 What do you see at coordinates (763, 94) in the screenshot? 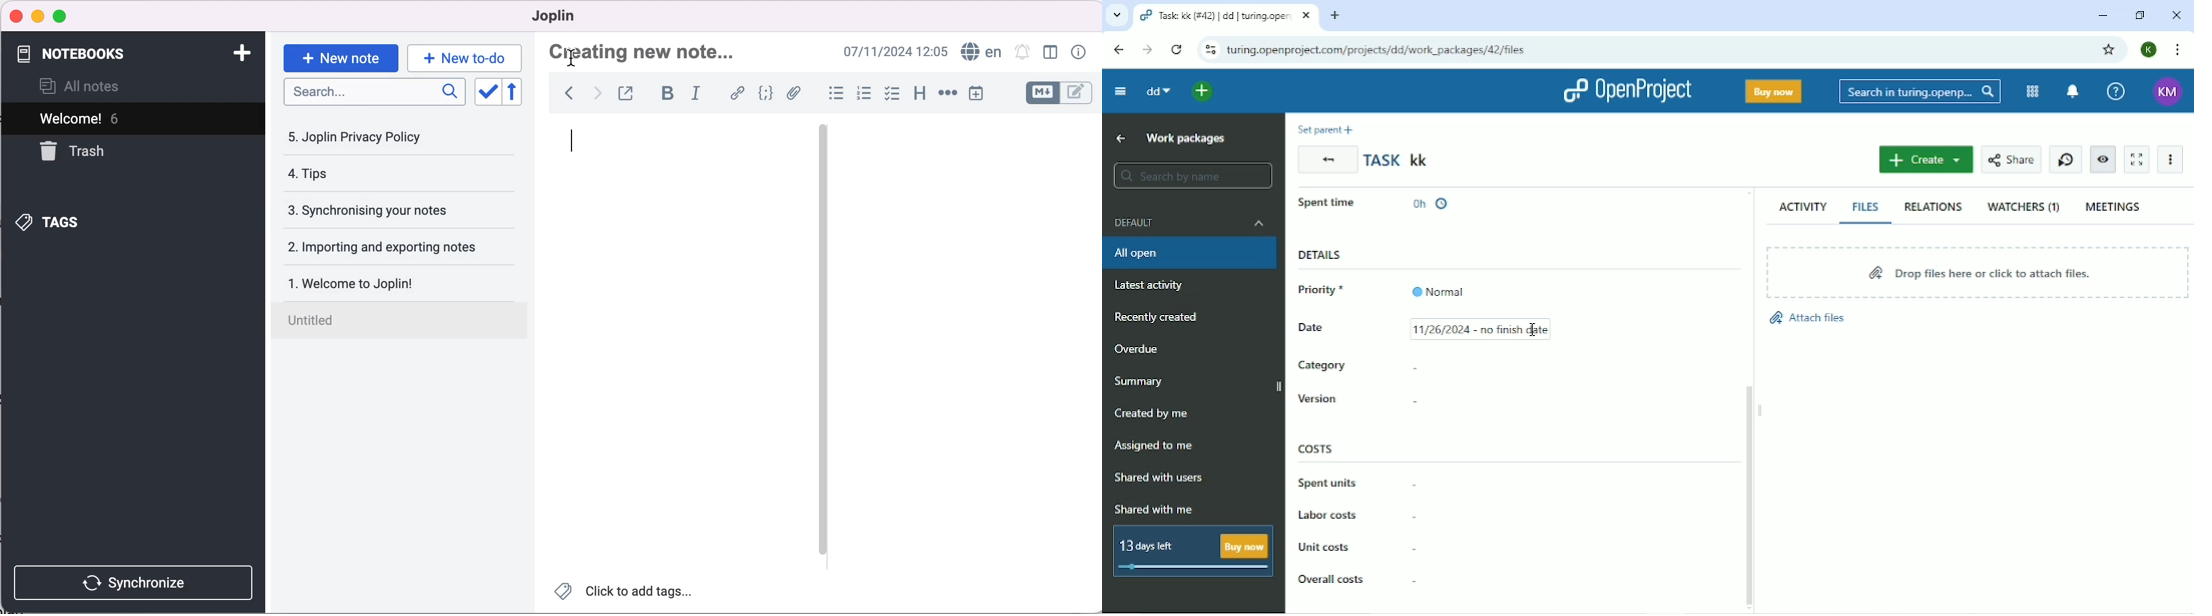
I see `code` at bounding box center [763, 94].